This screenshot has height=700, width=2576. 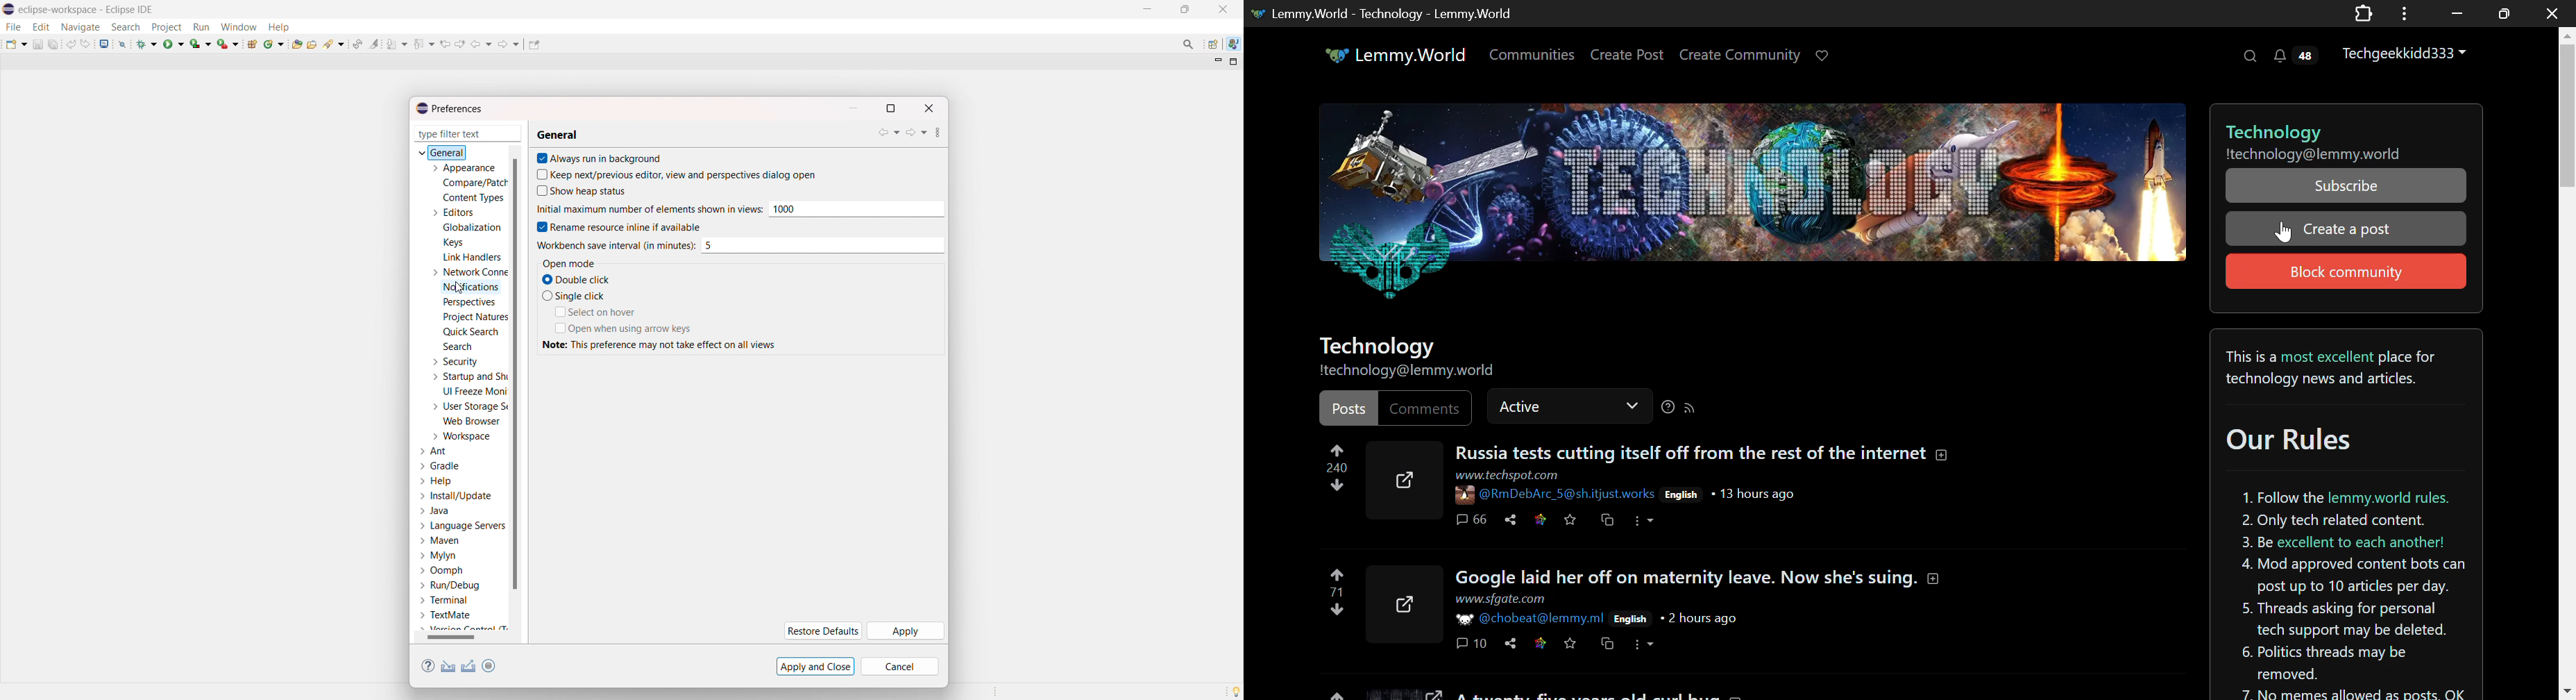 What do you see at coordinates (1539, 644) in the screenshot?
I see `Save Link` at bounding box center [1539, 644].